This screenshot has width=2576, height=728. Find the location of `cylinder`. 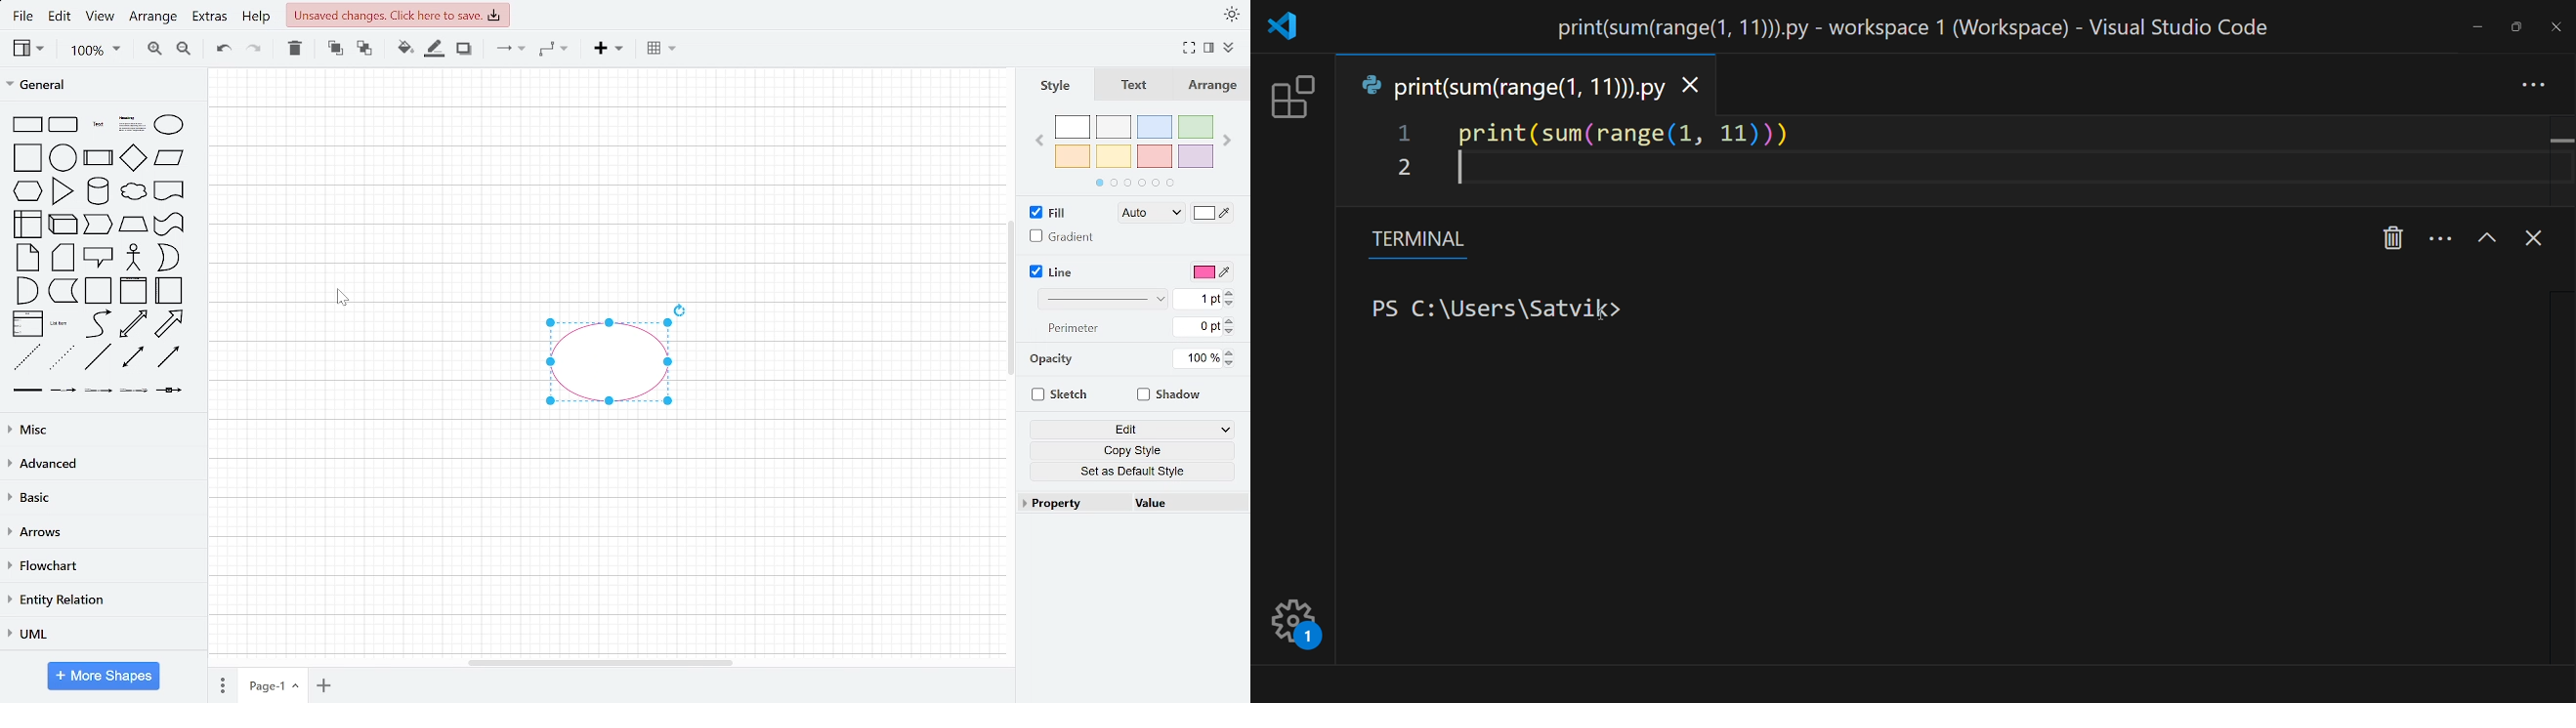

cylinder is located at coordinates (99, 191).